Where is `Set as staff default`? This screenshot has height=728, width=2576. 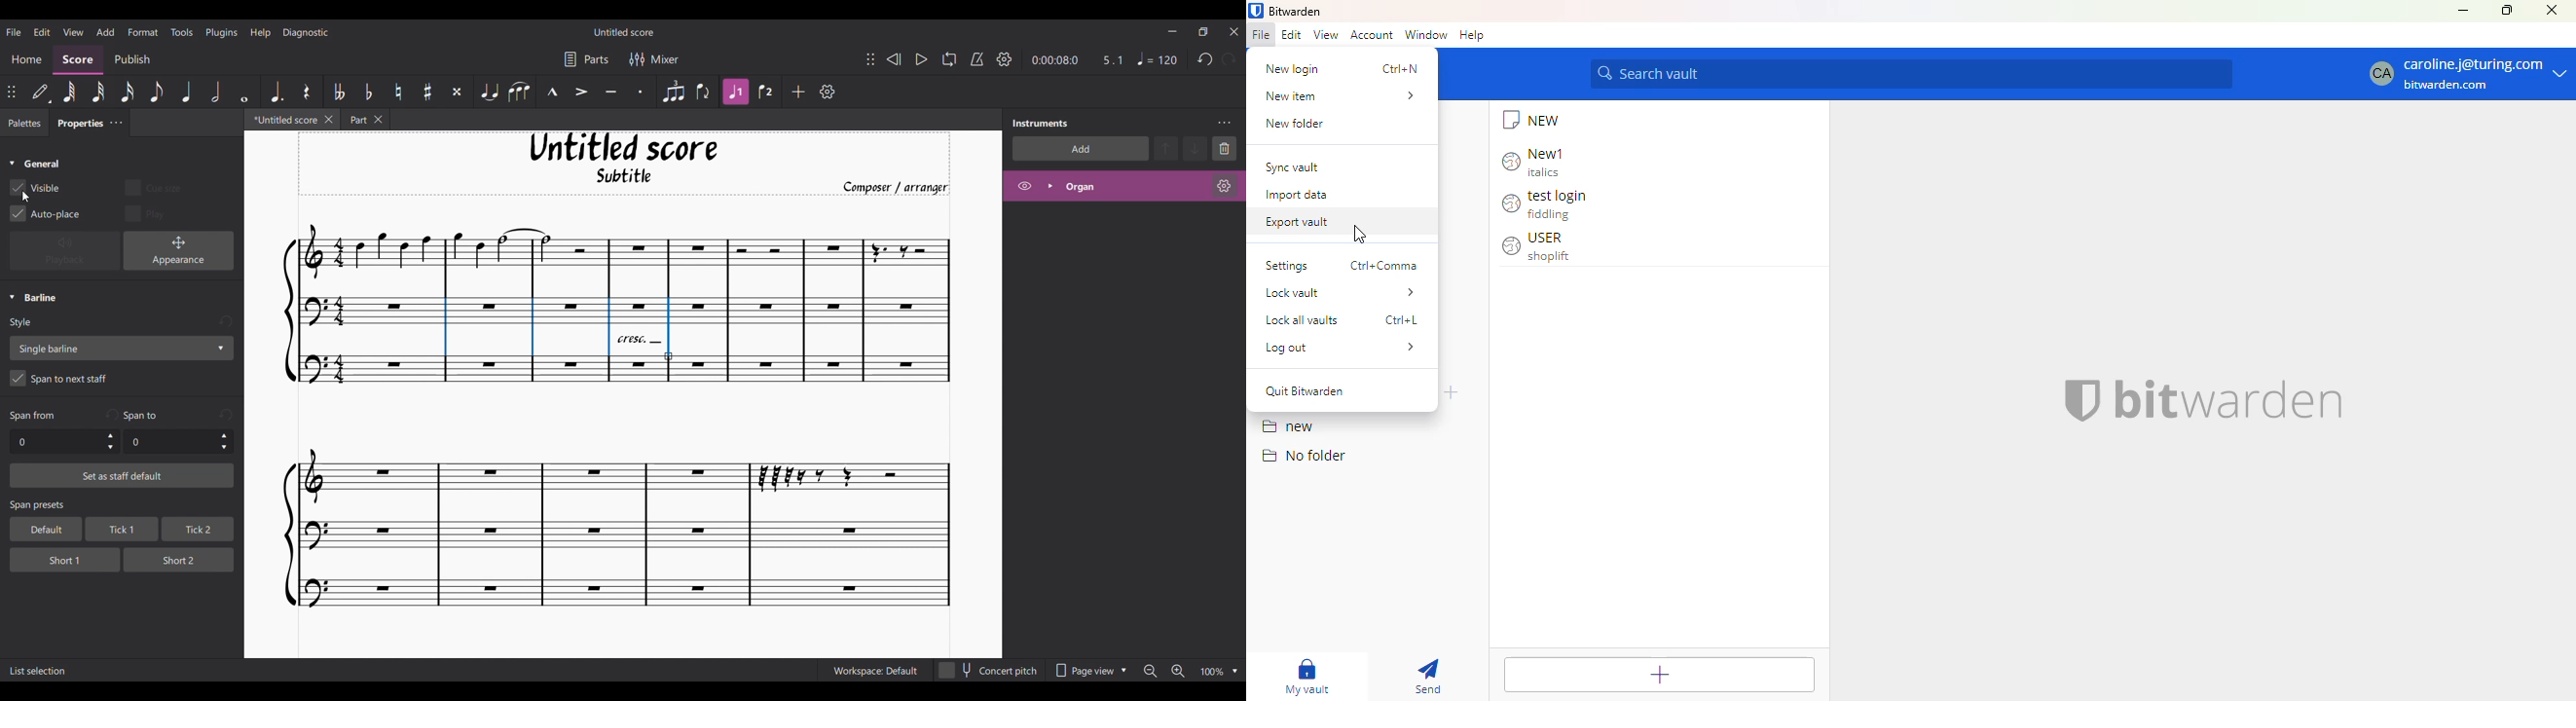
Set as staff default is located at coordinates (122, 476).